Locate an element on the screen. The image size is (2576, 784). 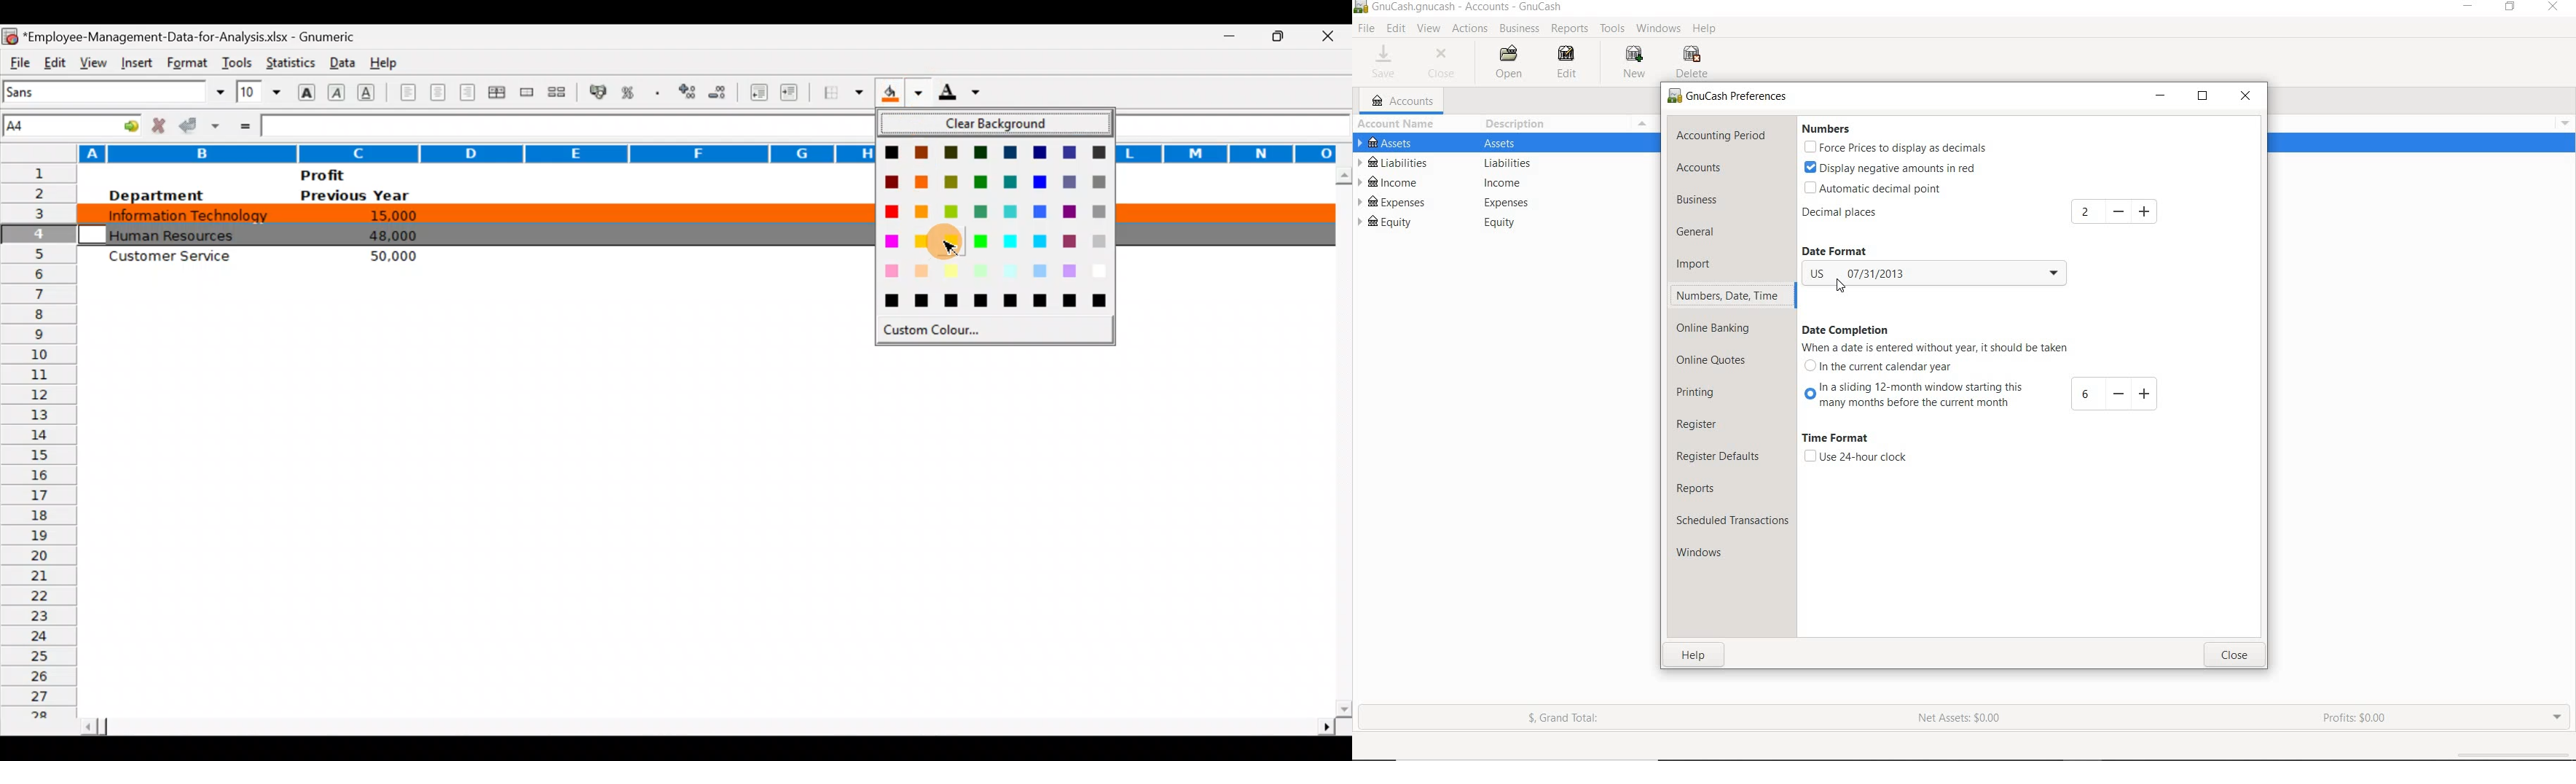
Menu is located at coordinates (2561, 122).